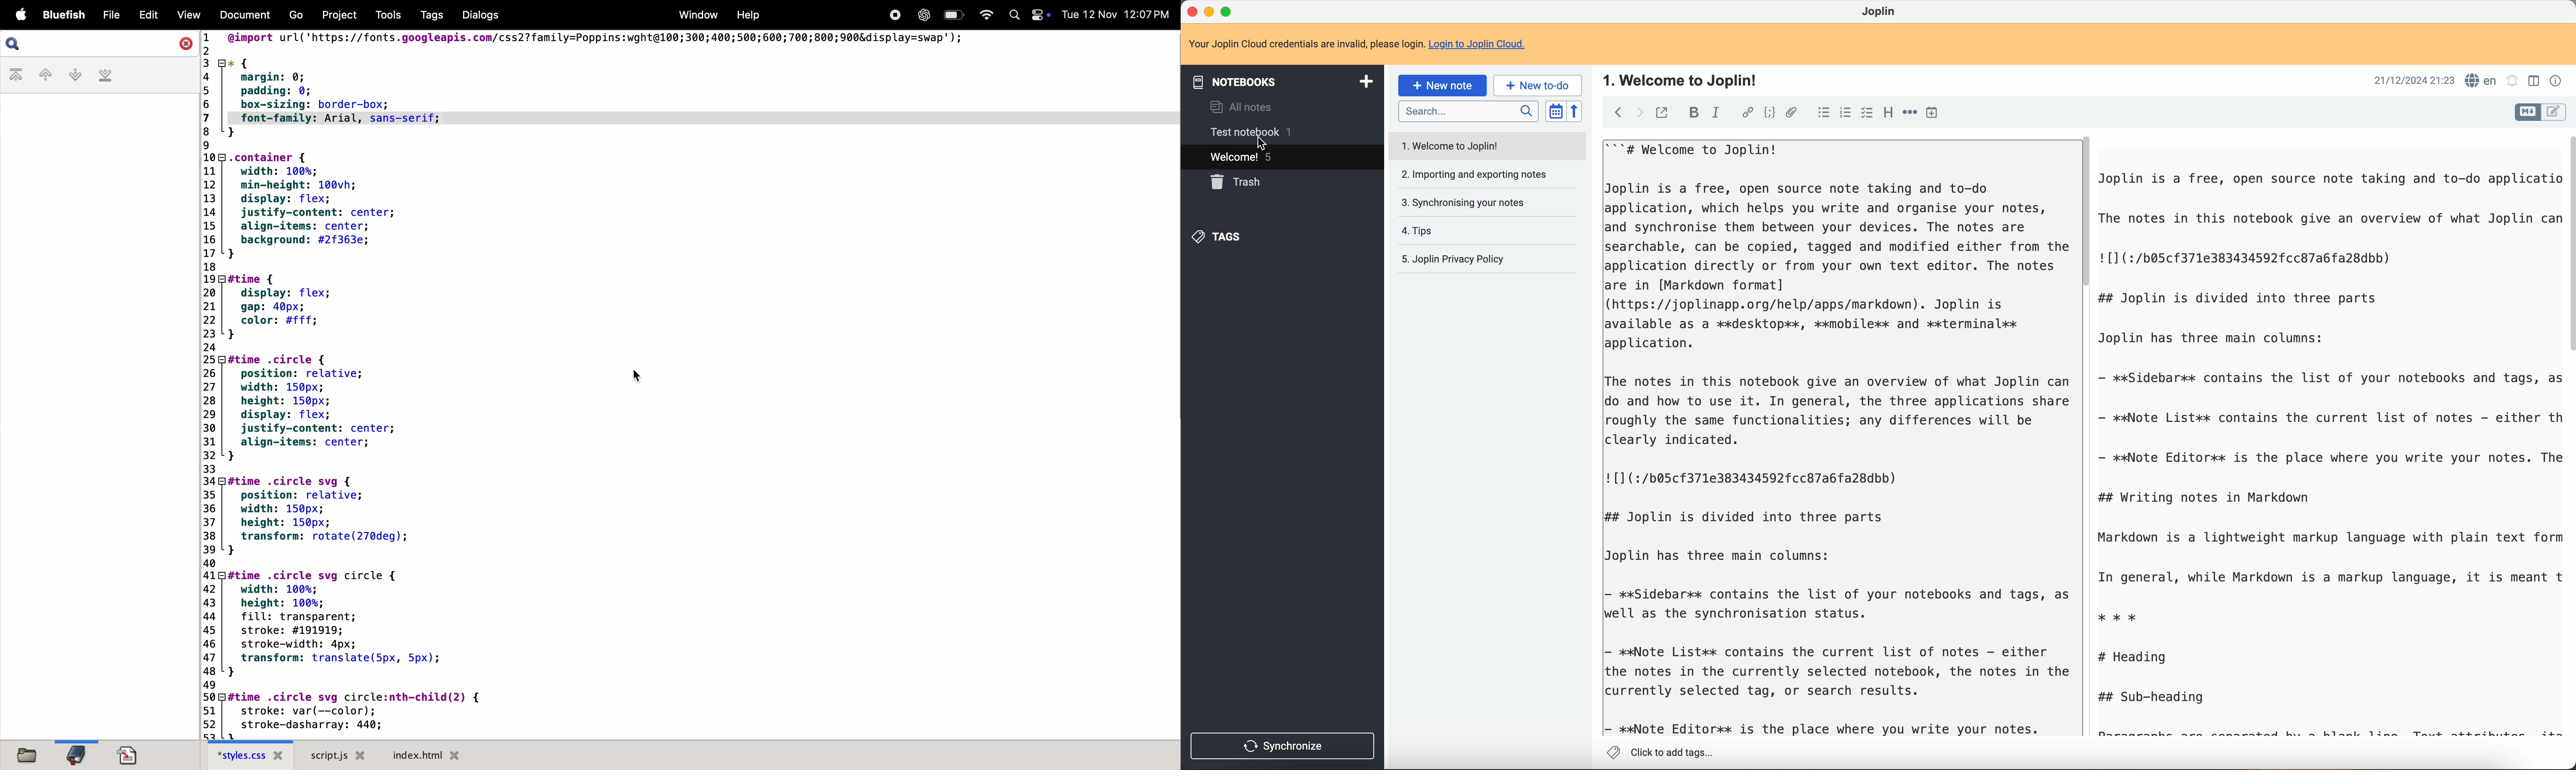 Image resolution: width=2576 pixels, height=784 pixels. What do you see at coordinates (1190, 12) in the screenshot?
I see `close program` at bounding box center [1190, 12].